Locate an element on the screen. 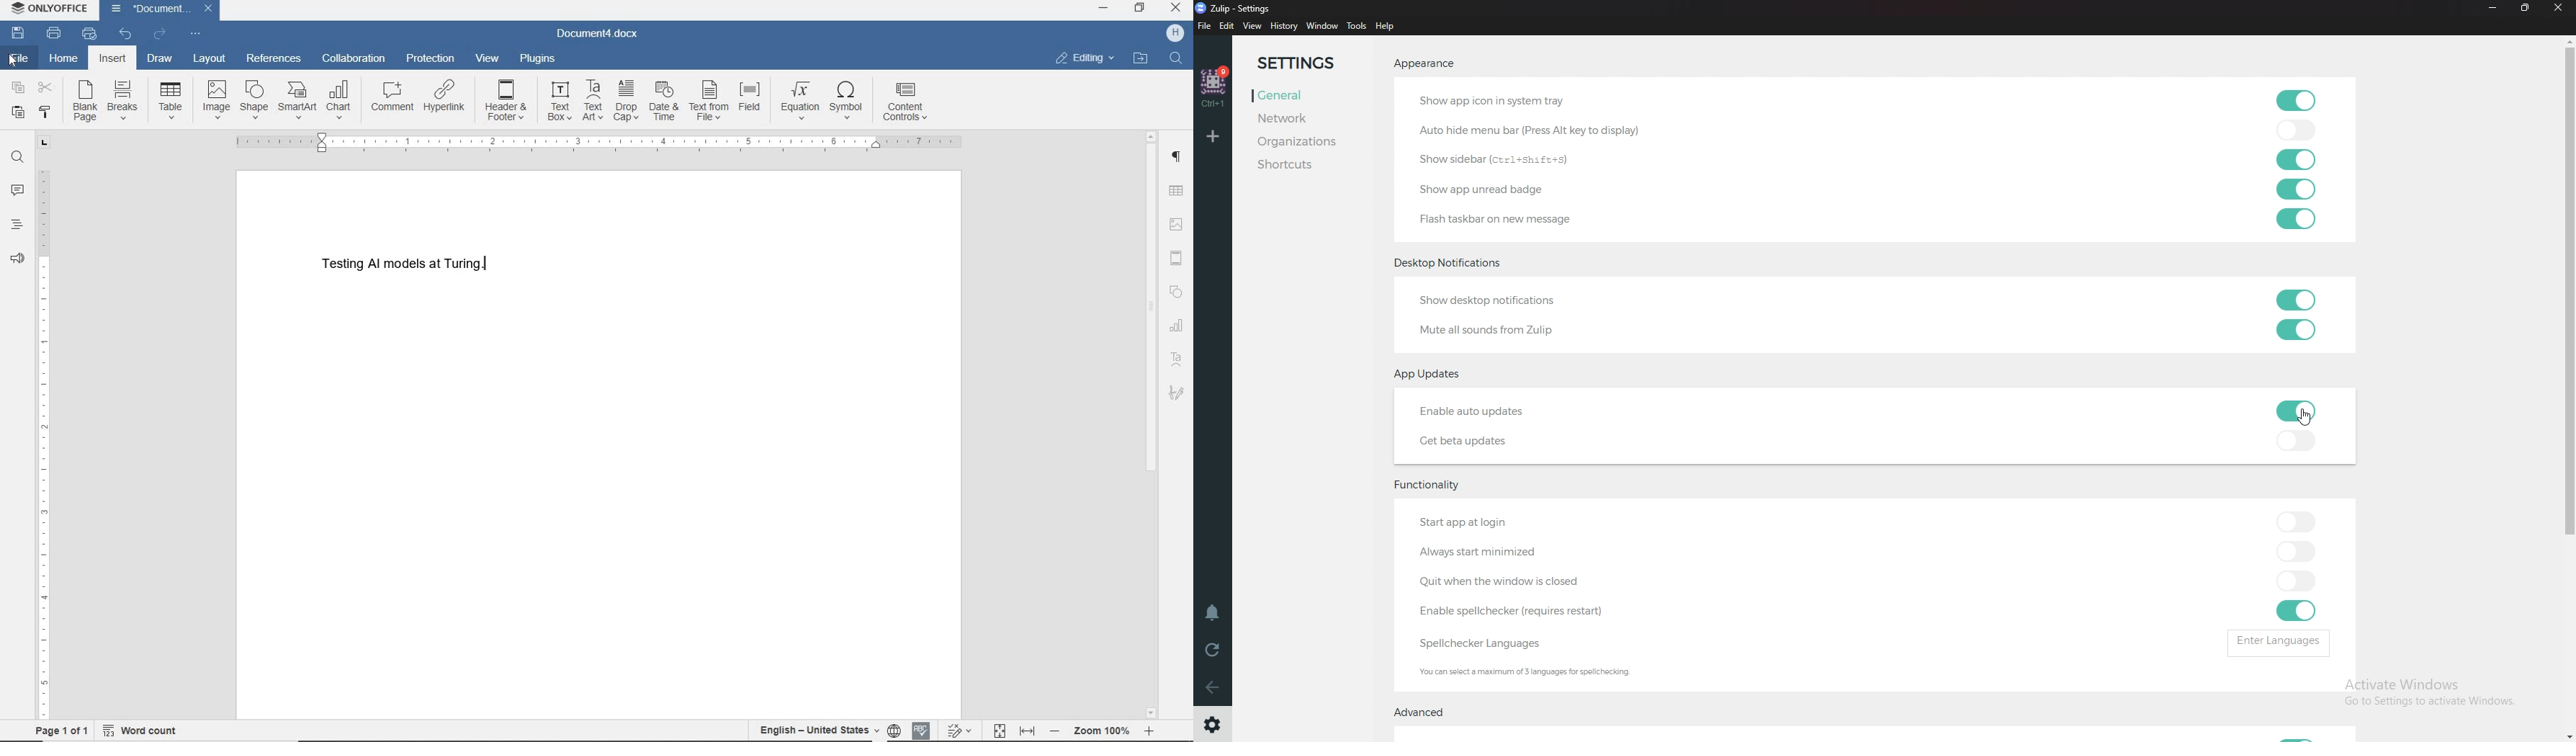 This screenshot has width=2576, height=756. toggle is located at coordinates (2296, 219).